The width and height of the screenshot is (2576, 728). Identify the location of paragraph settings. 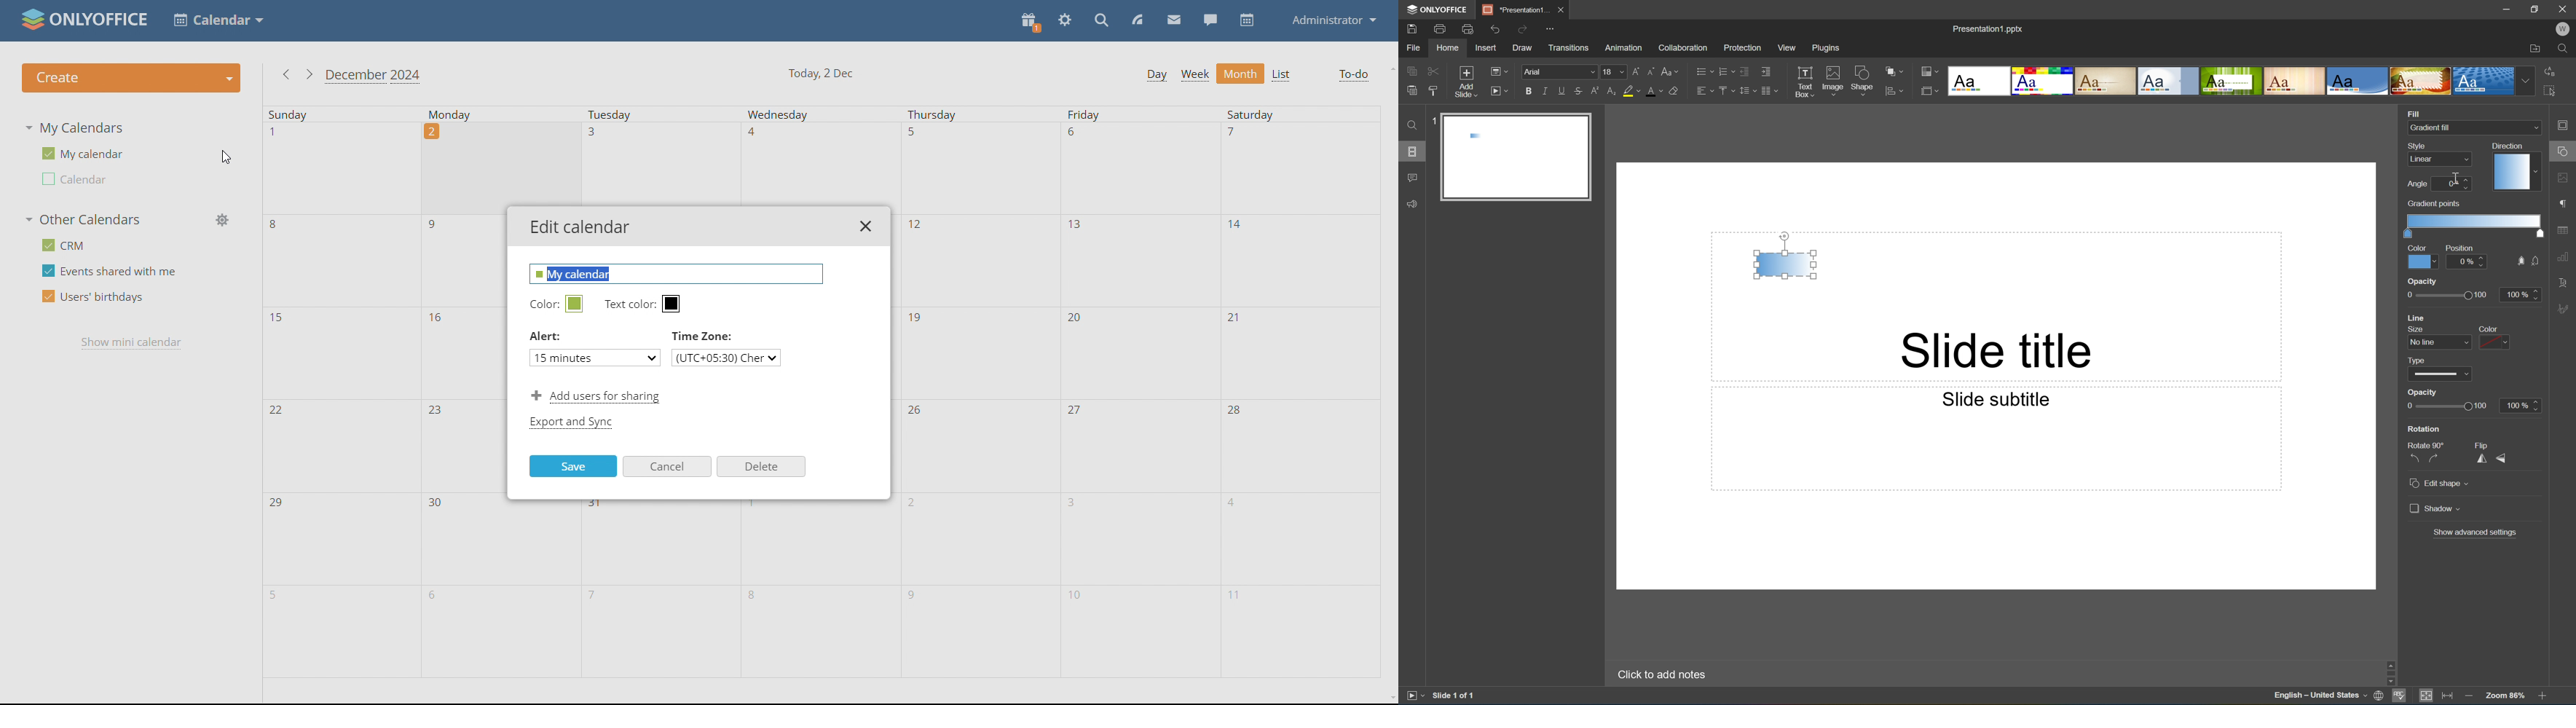
(2565, 202).